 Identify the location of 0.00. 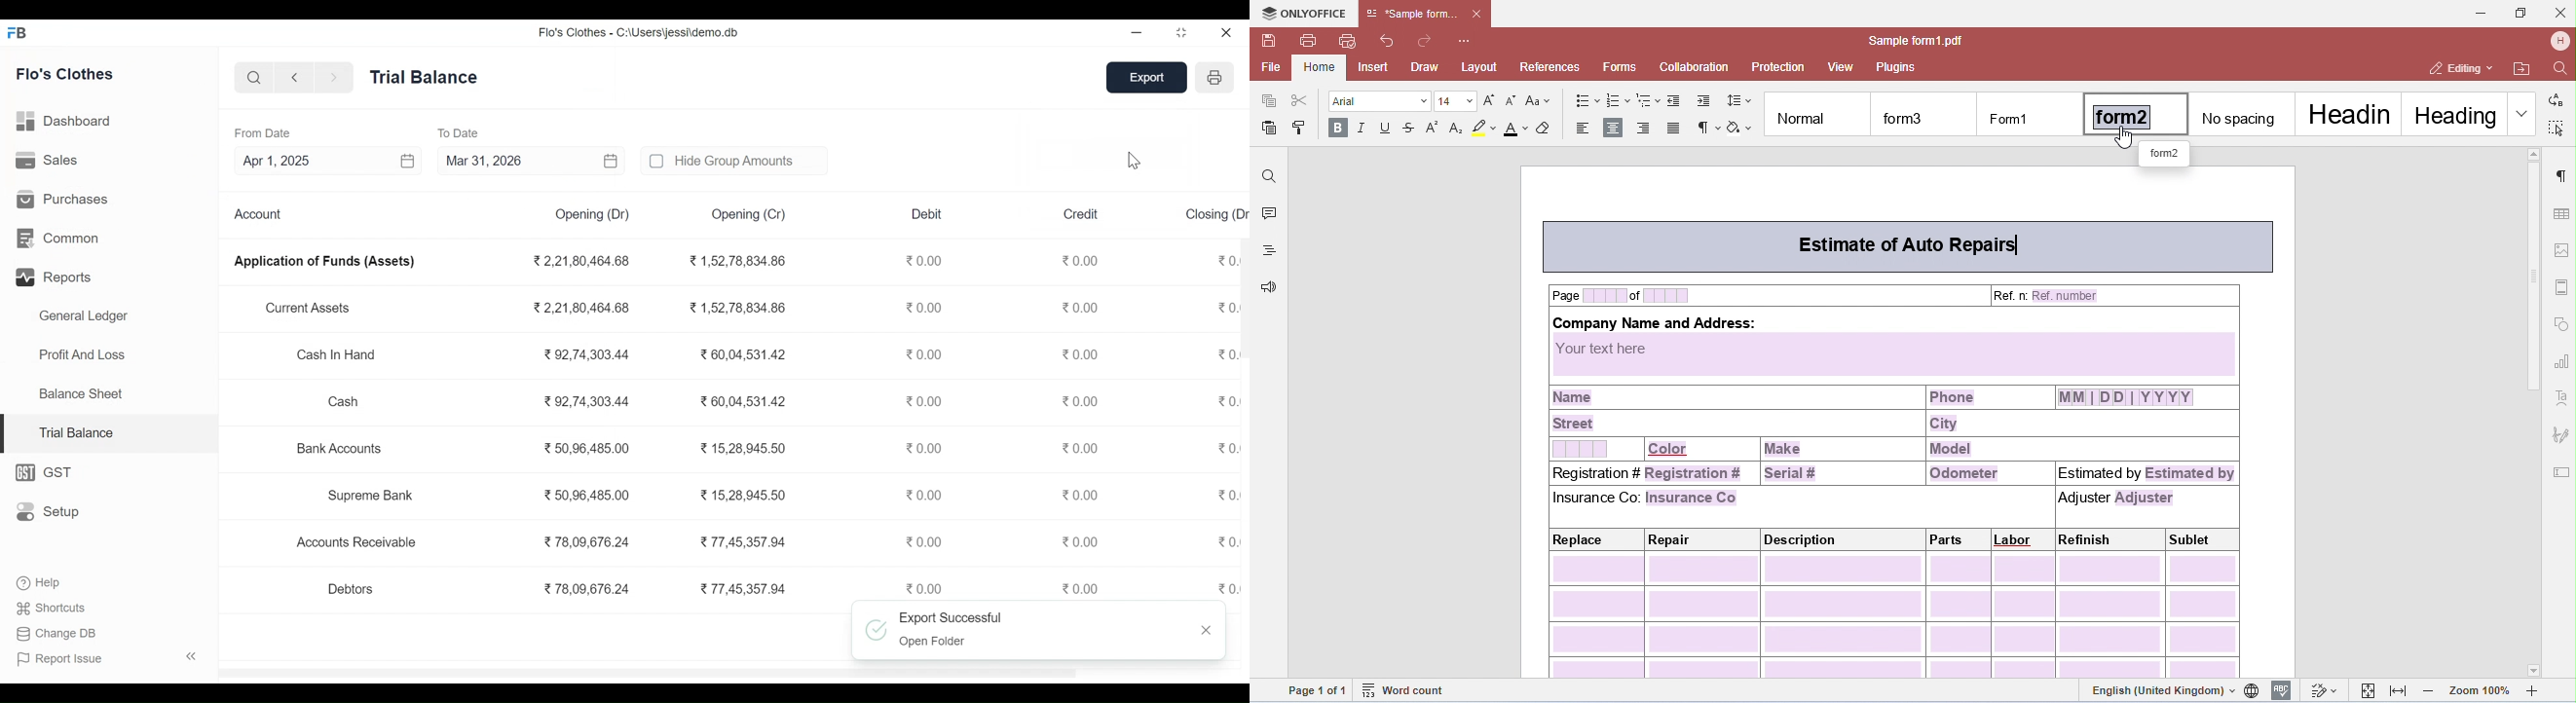
(1082, 447).